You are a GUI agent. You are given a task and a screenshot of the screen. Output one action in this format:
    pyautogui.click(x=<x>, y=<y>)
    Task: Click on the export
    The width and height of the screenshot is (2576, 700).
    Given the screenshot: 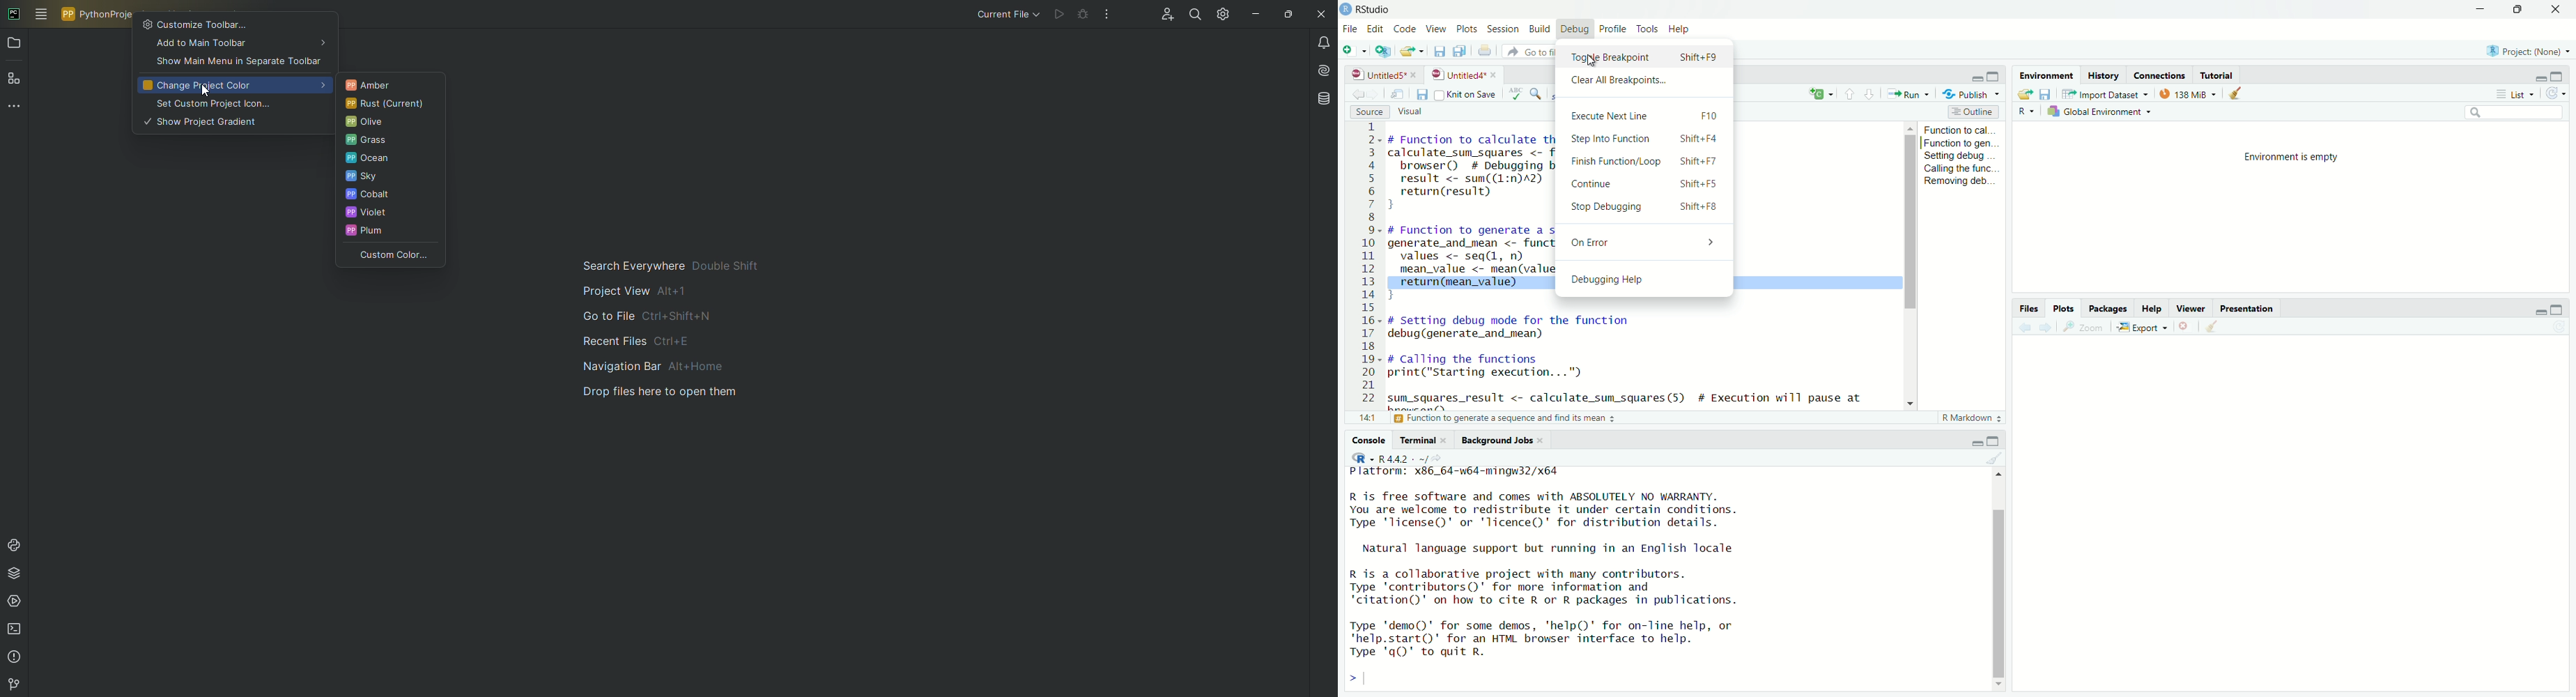 What is the action you would take?
    pyautogui.click(x=2143, y=328)
    